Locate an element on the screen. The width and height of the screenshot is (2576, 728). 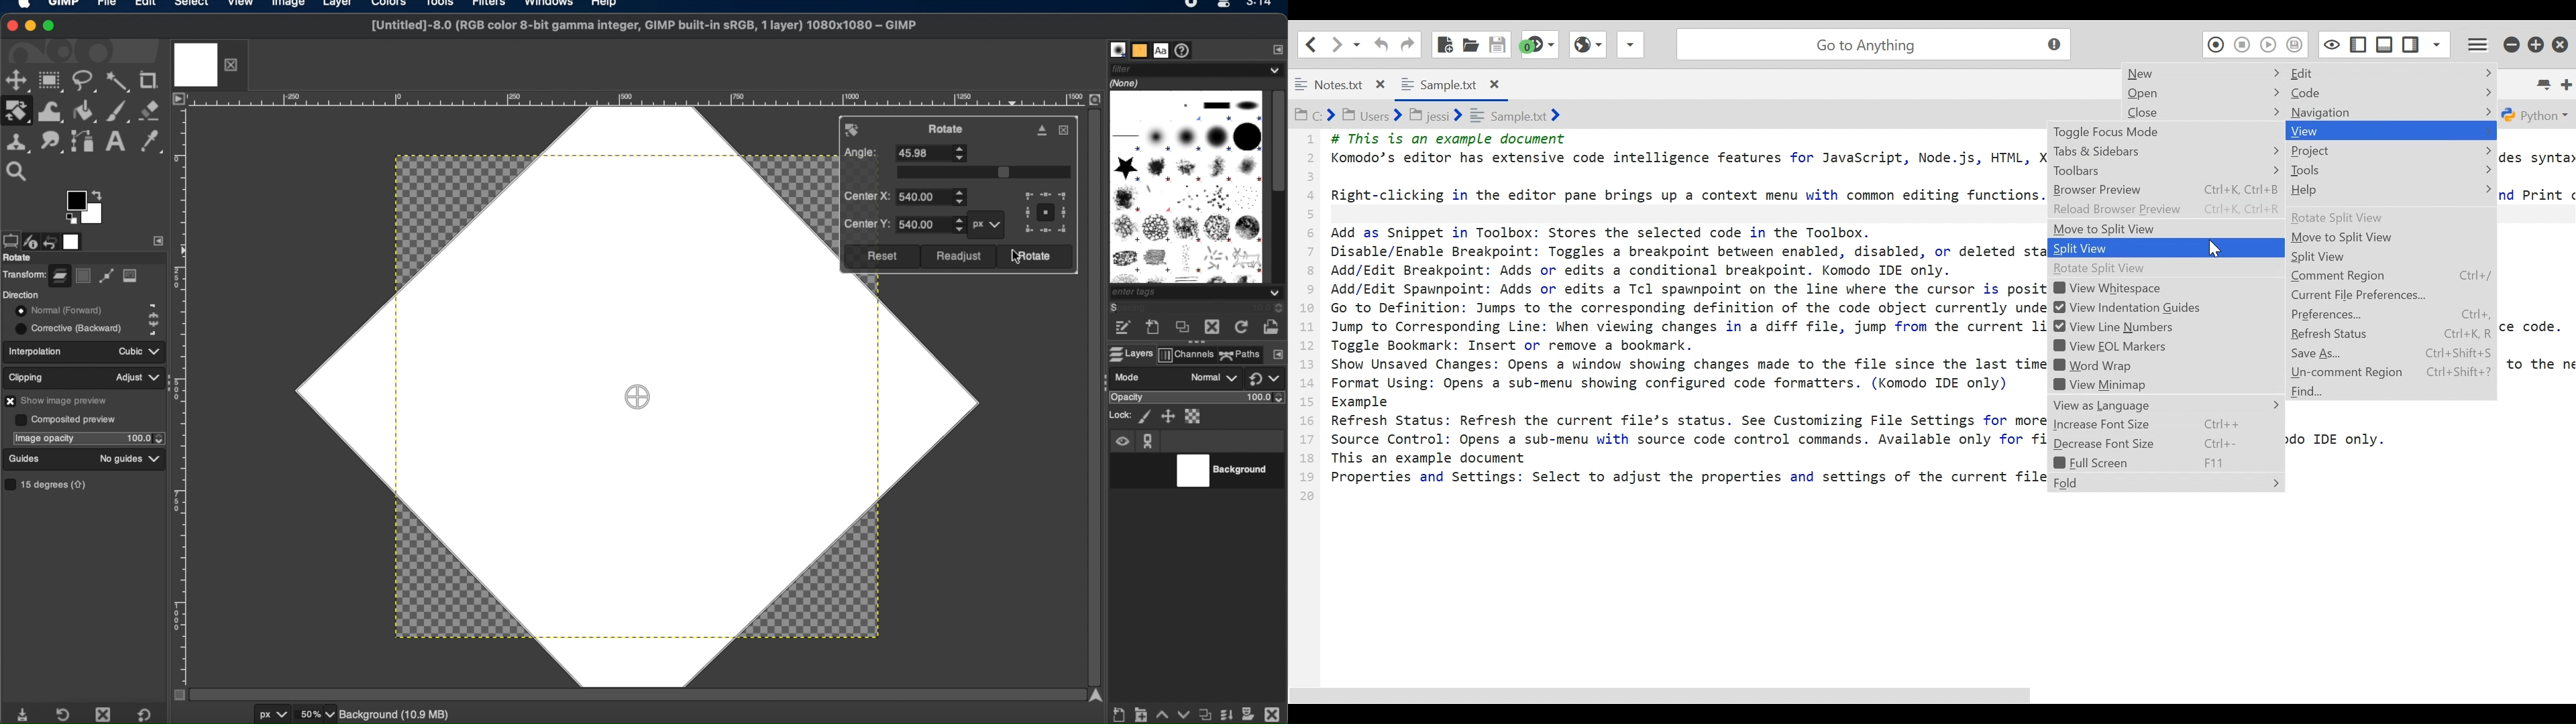
file is located at coordinates (107, 5).